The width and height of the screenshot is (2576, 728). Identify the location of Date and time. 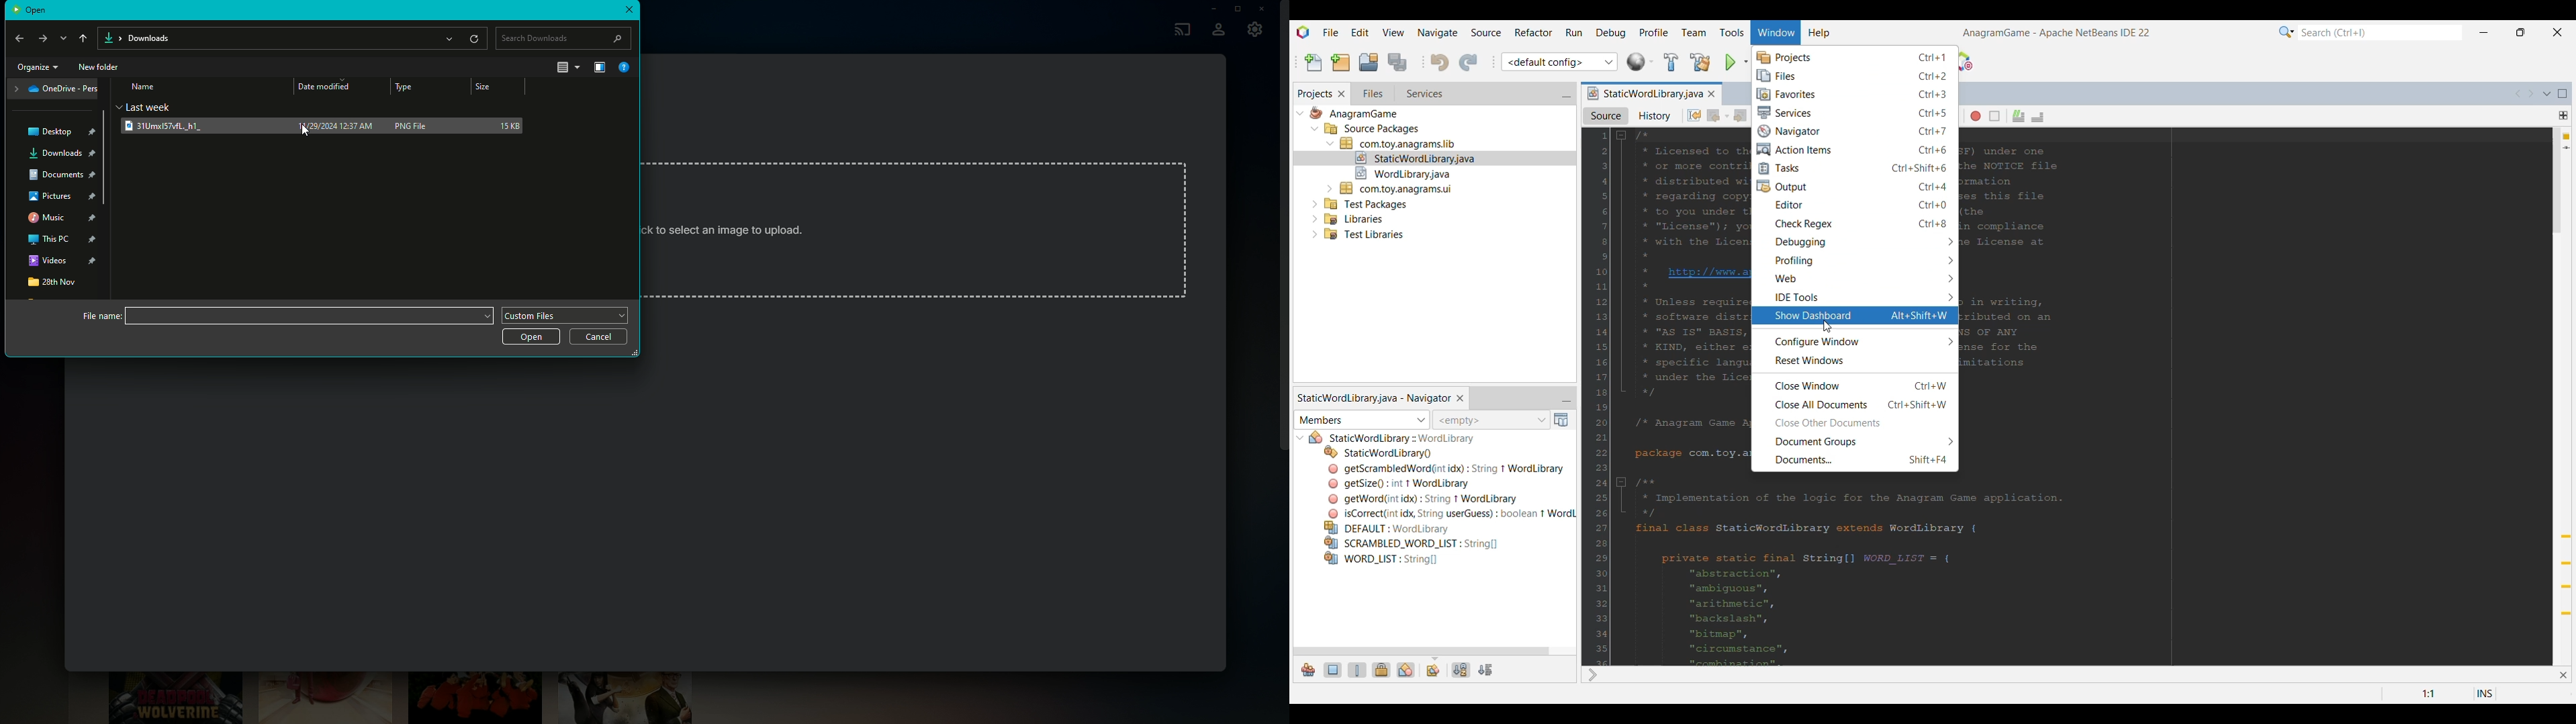
(332, 127).